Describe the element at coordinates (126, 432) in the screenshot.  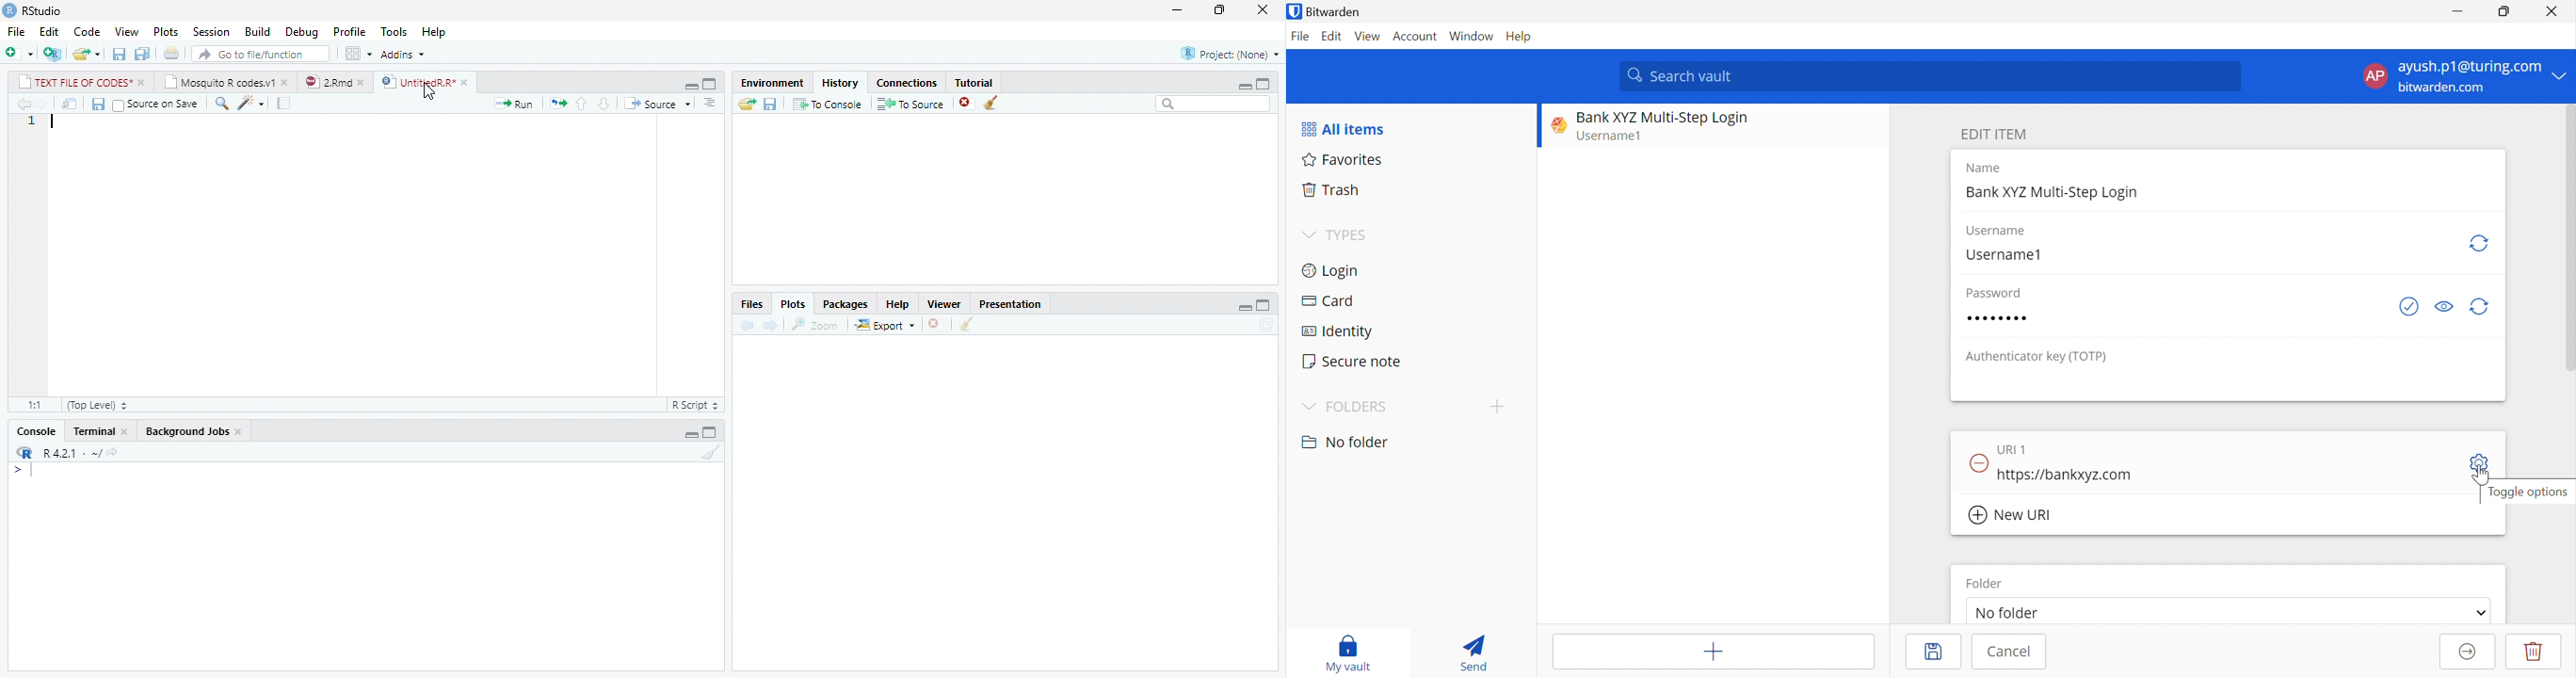
I see `close` at that location.